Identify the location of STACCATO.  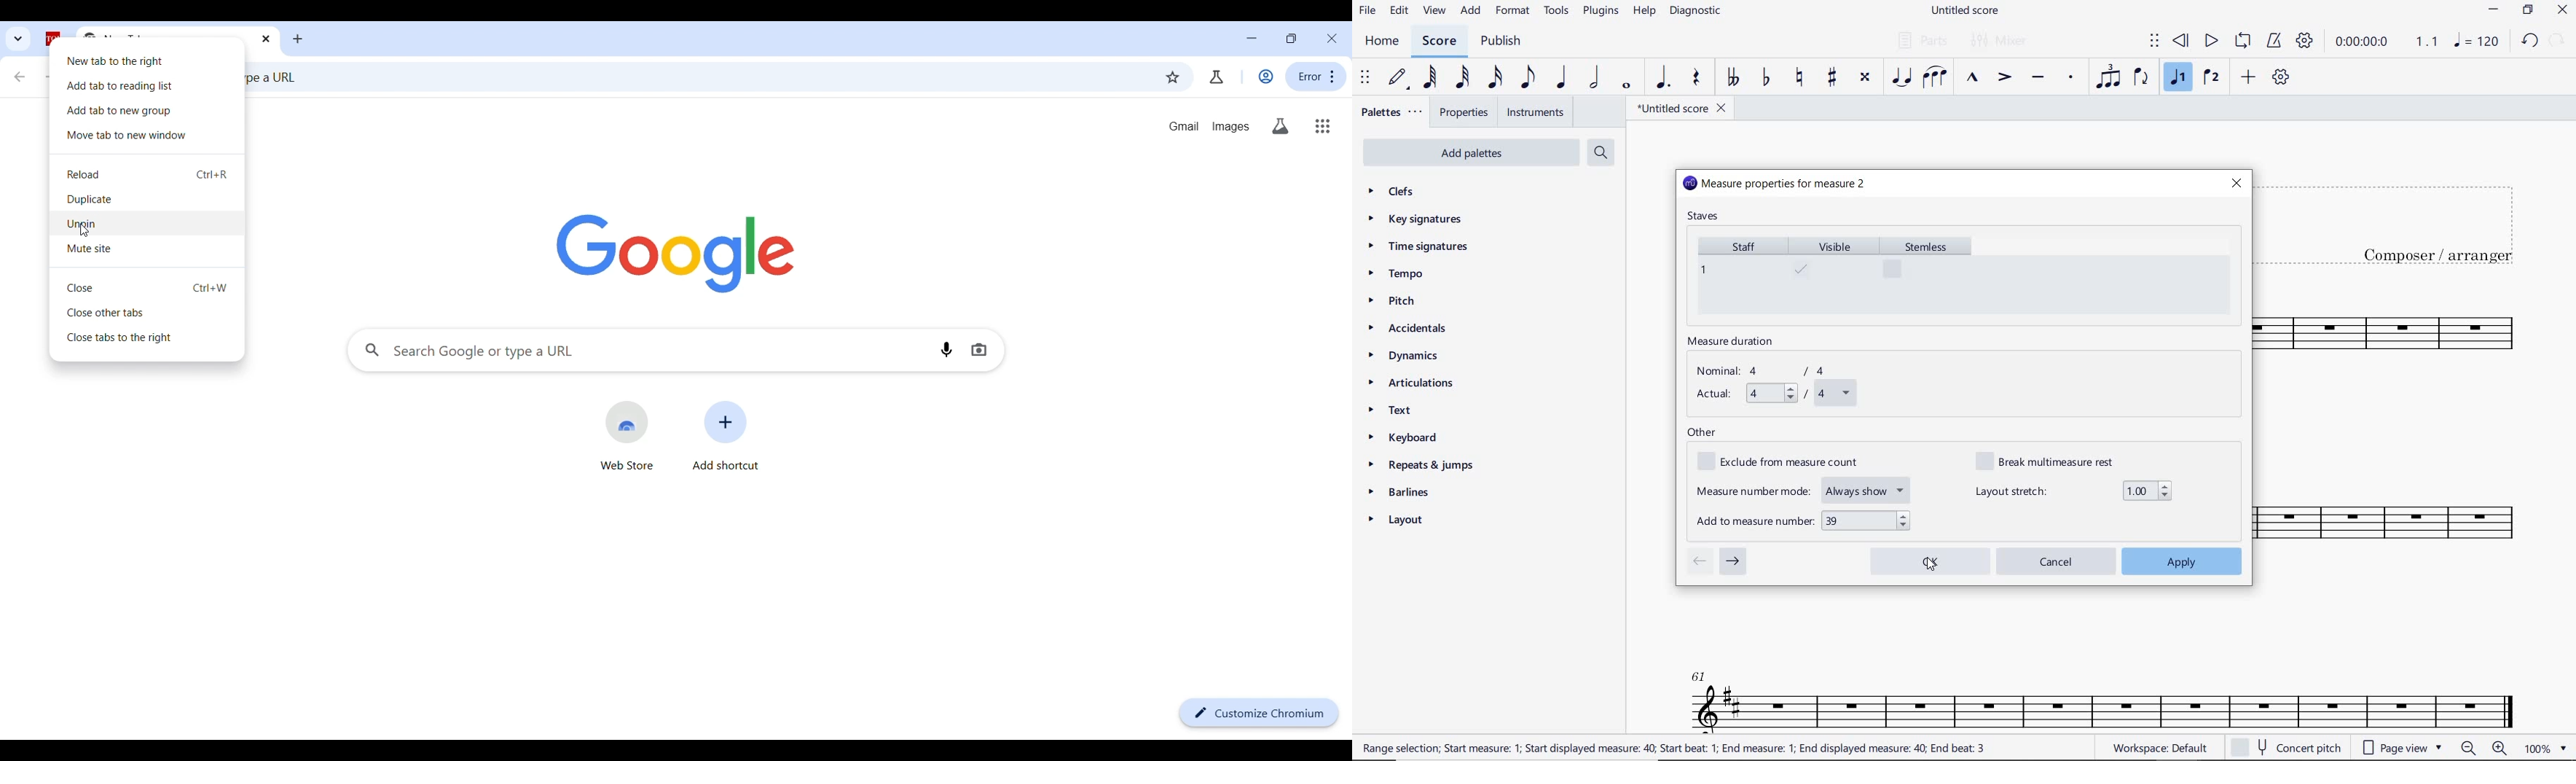
(2070, 78).